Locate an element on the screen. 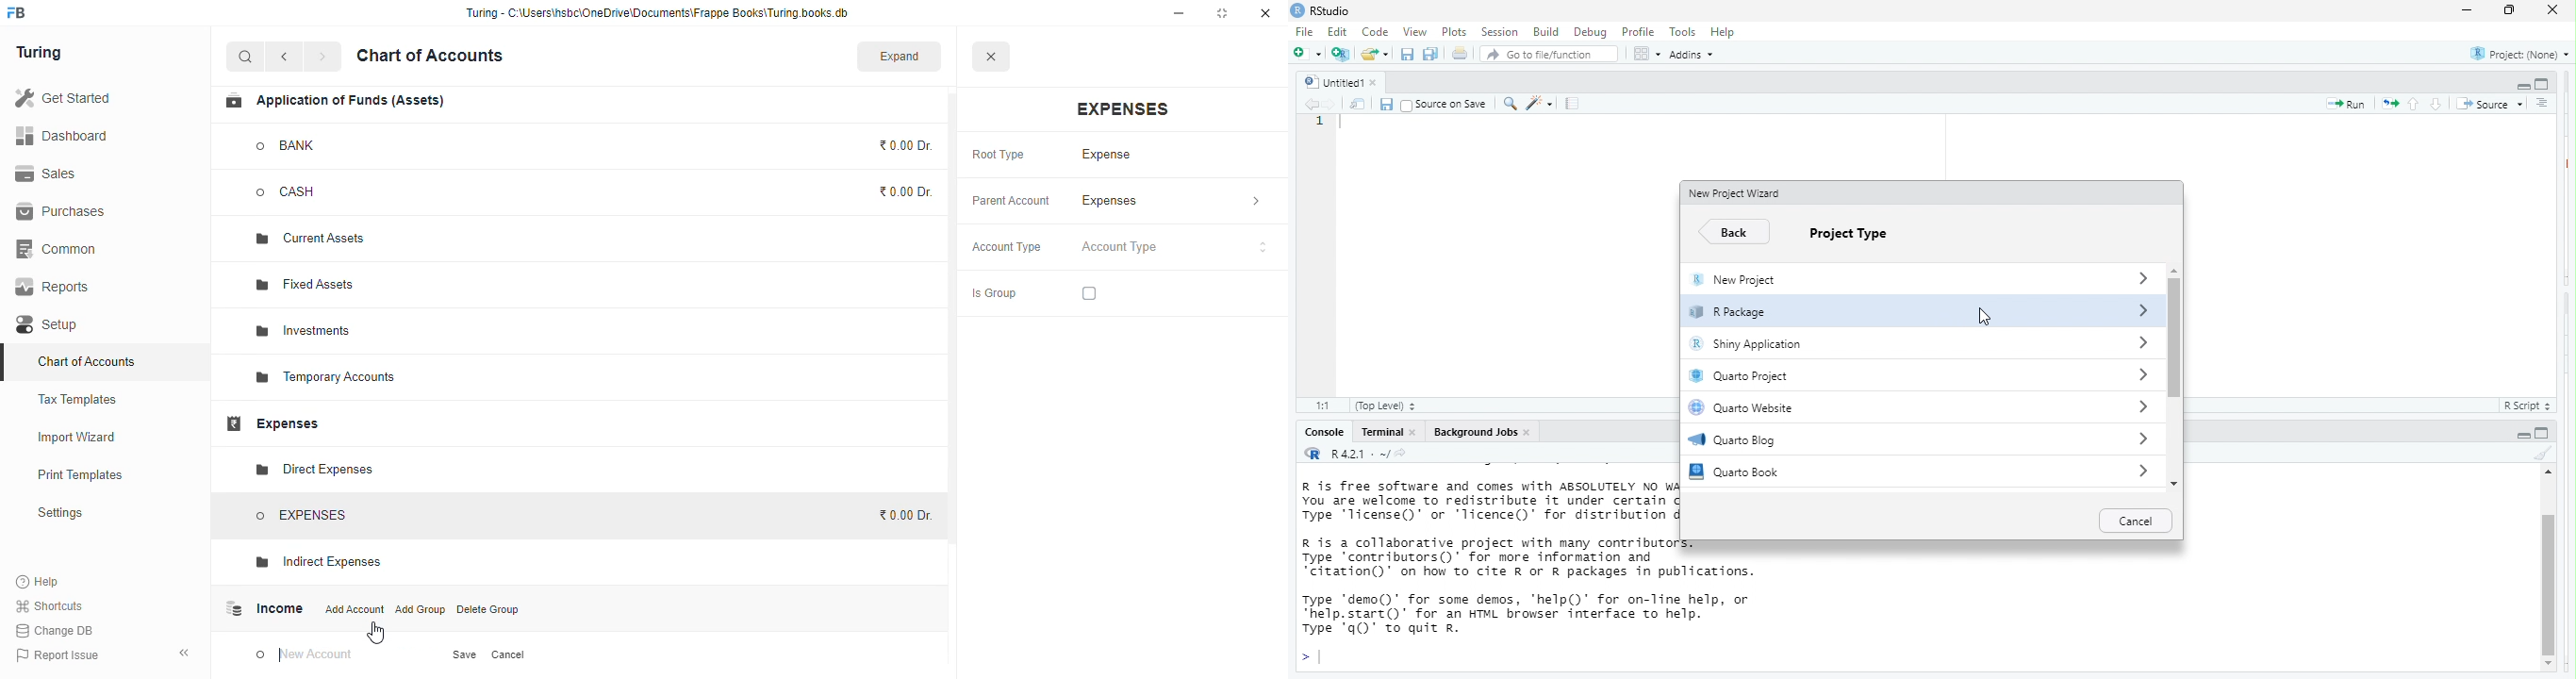 Image resolution: width=2576 pixels, height=700 pixels. ₹0.00 Dr. is located at coordinates (907, 191).